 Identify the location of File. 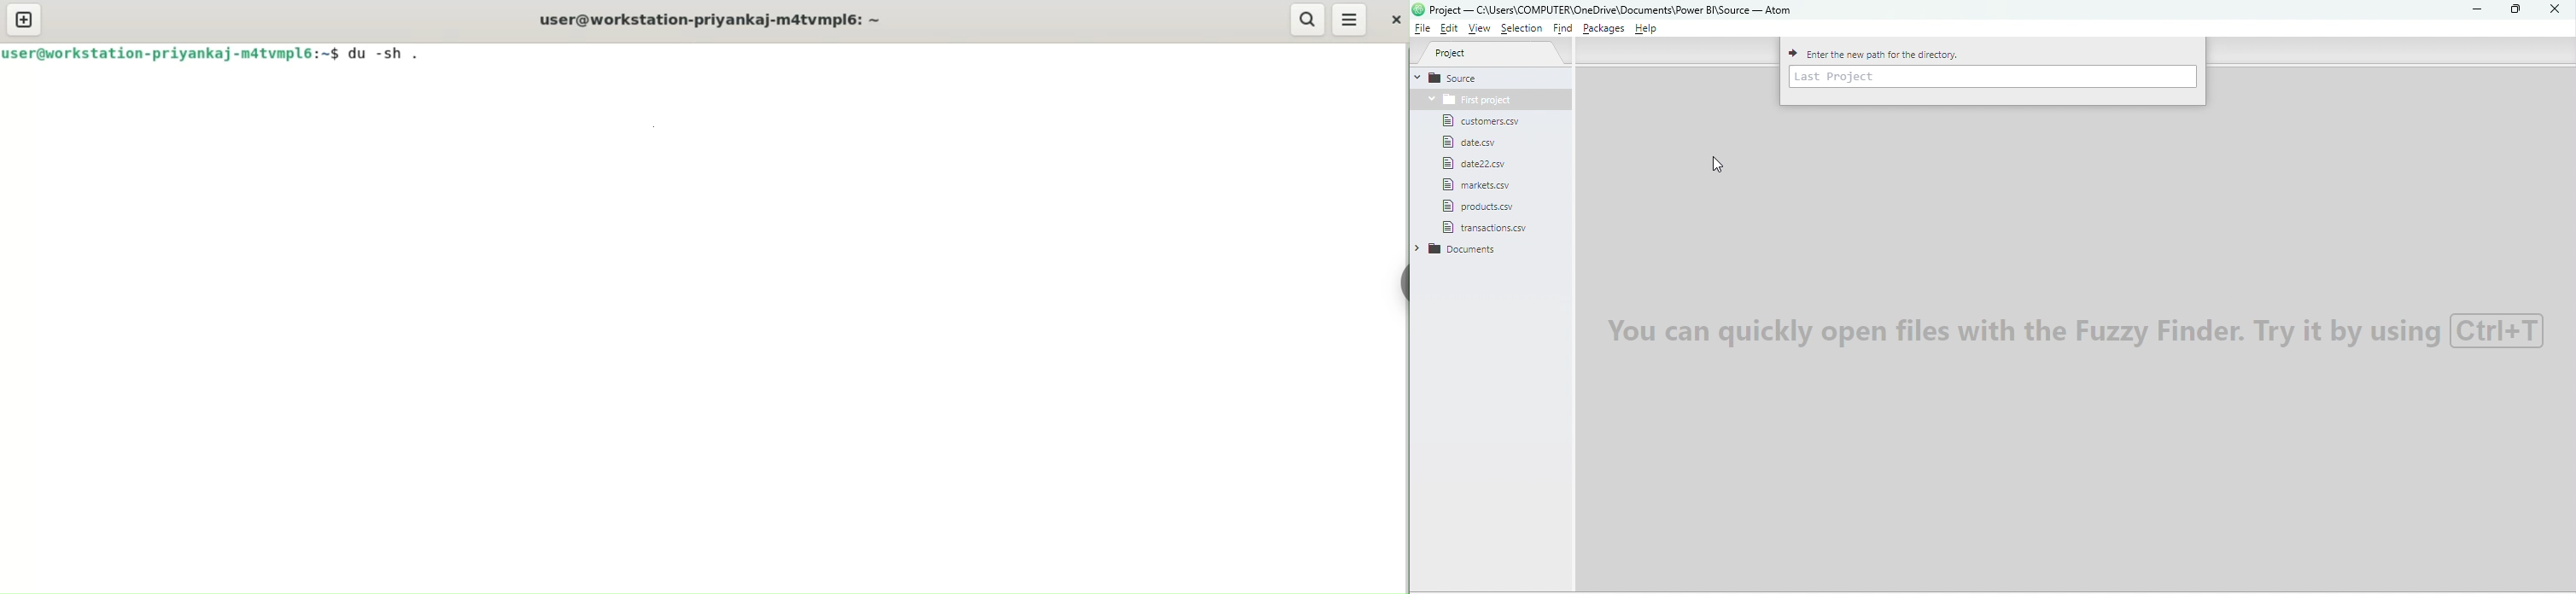
(1486, 205).